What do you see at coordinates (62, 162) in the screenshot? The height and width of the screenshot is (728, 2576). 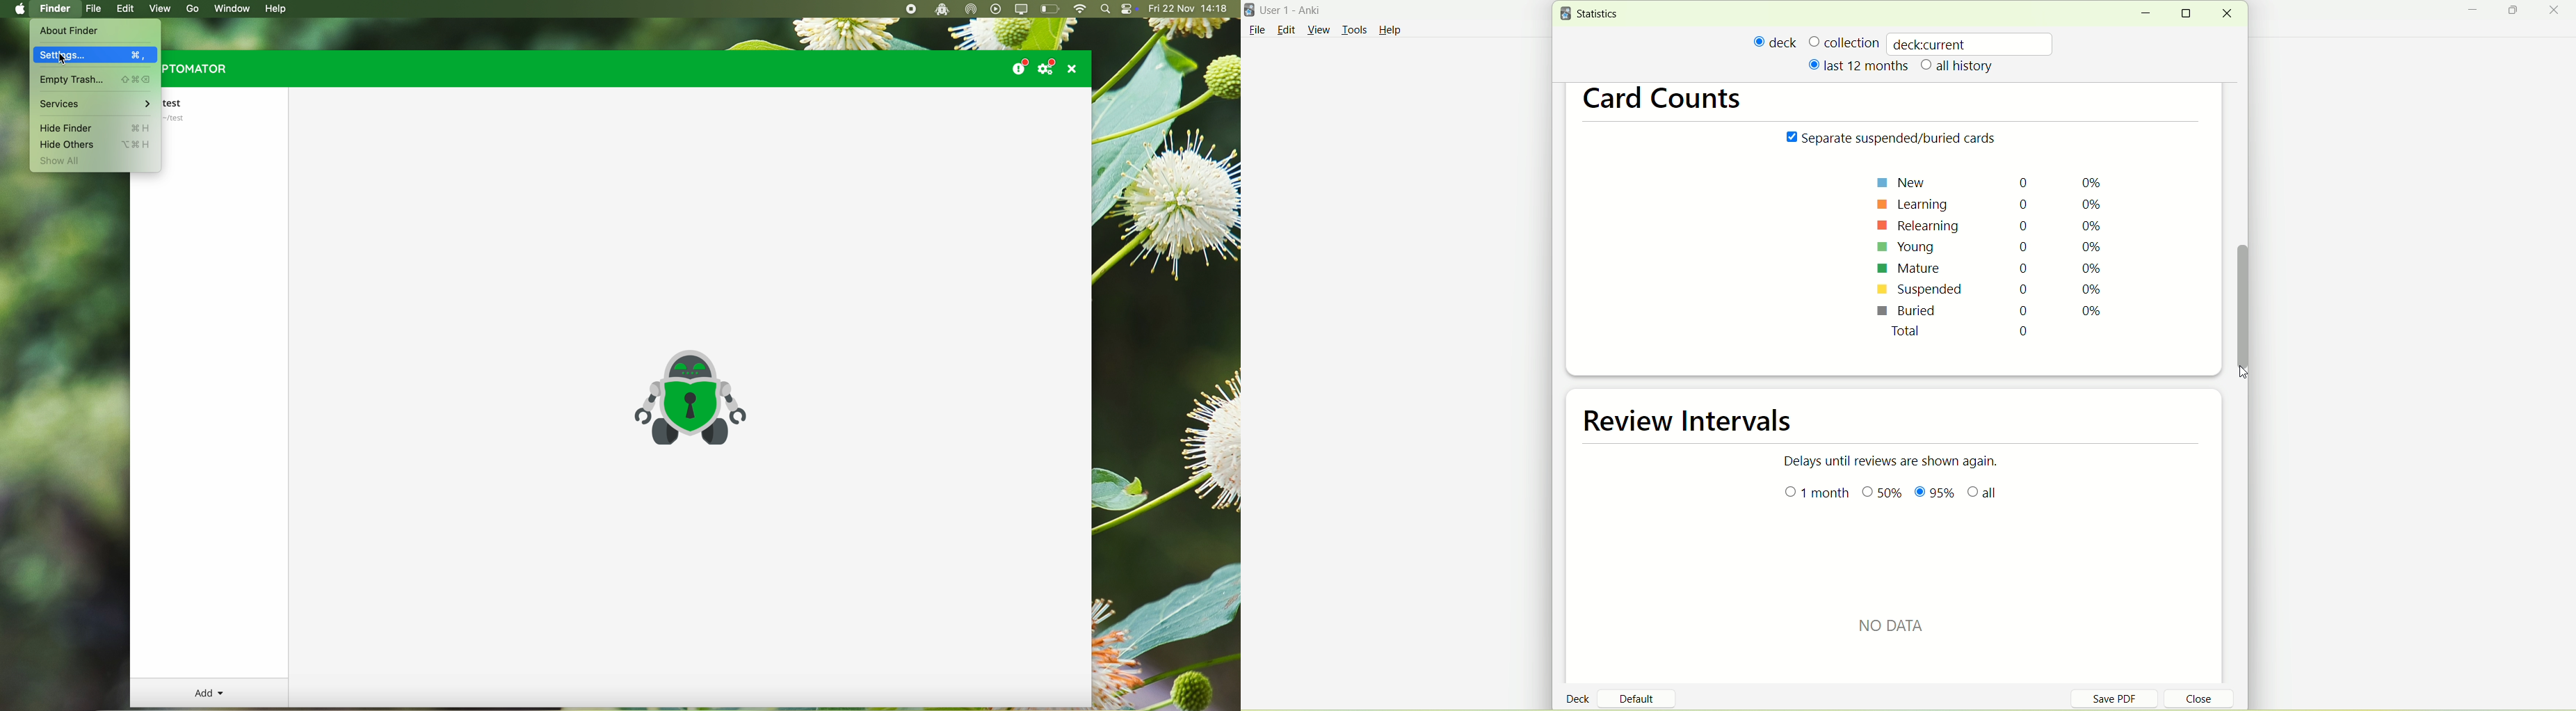 I see `show all` at bounding box center [62, 162].